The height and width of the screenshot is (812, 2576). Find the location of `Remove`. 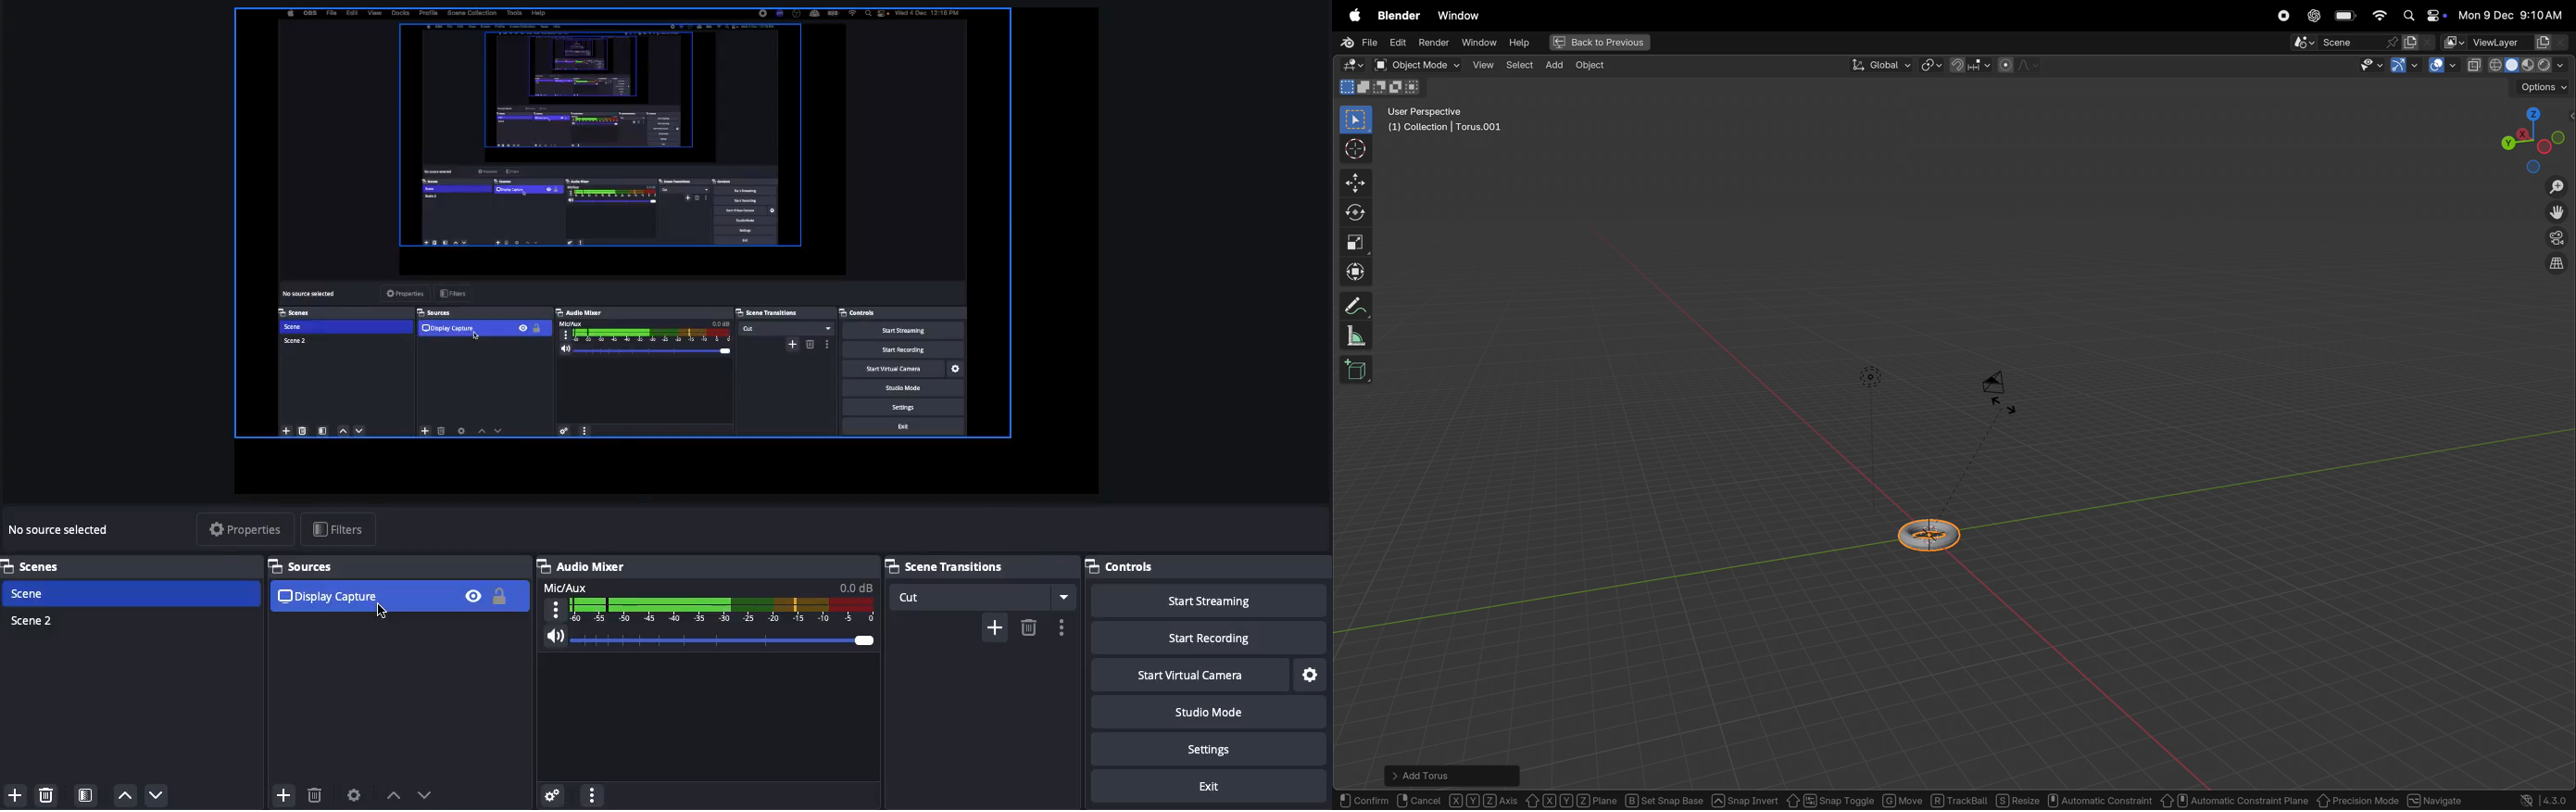

Remove is located at coordinates (45, 793).